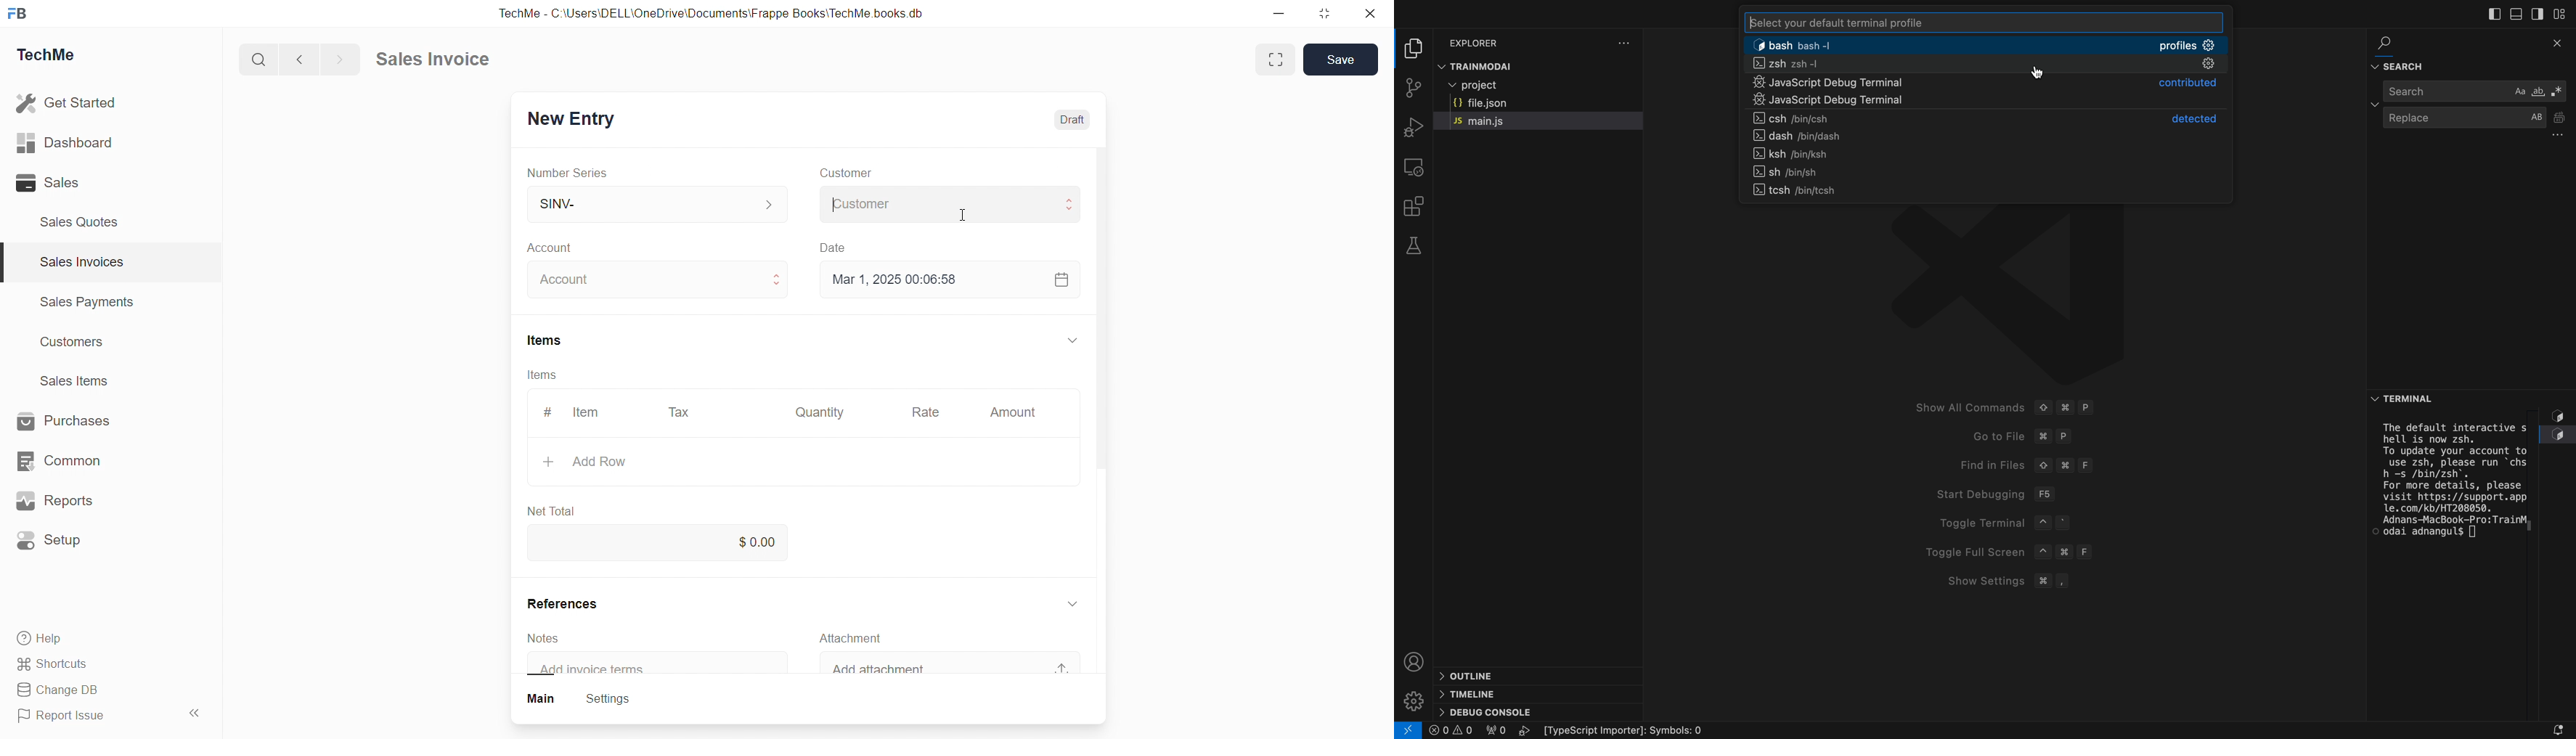 The image size is (2576, 756). I want to click on Mar 1, 2025 00:06:58, so click(903, 278).